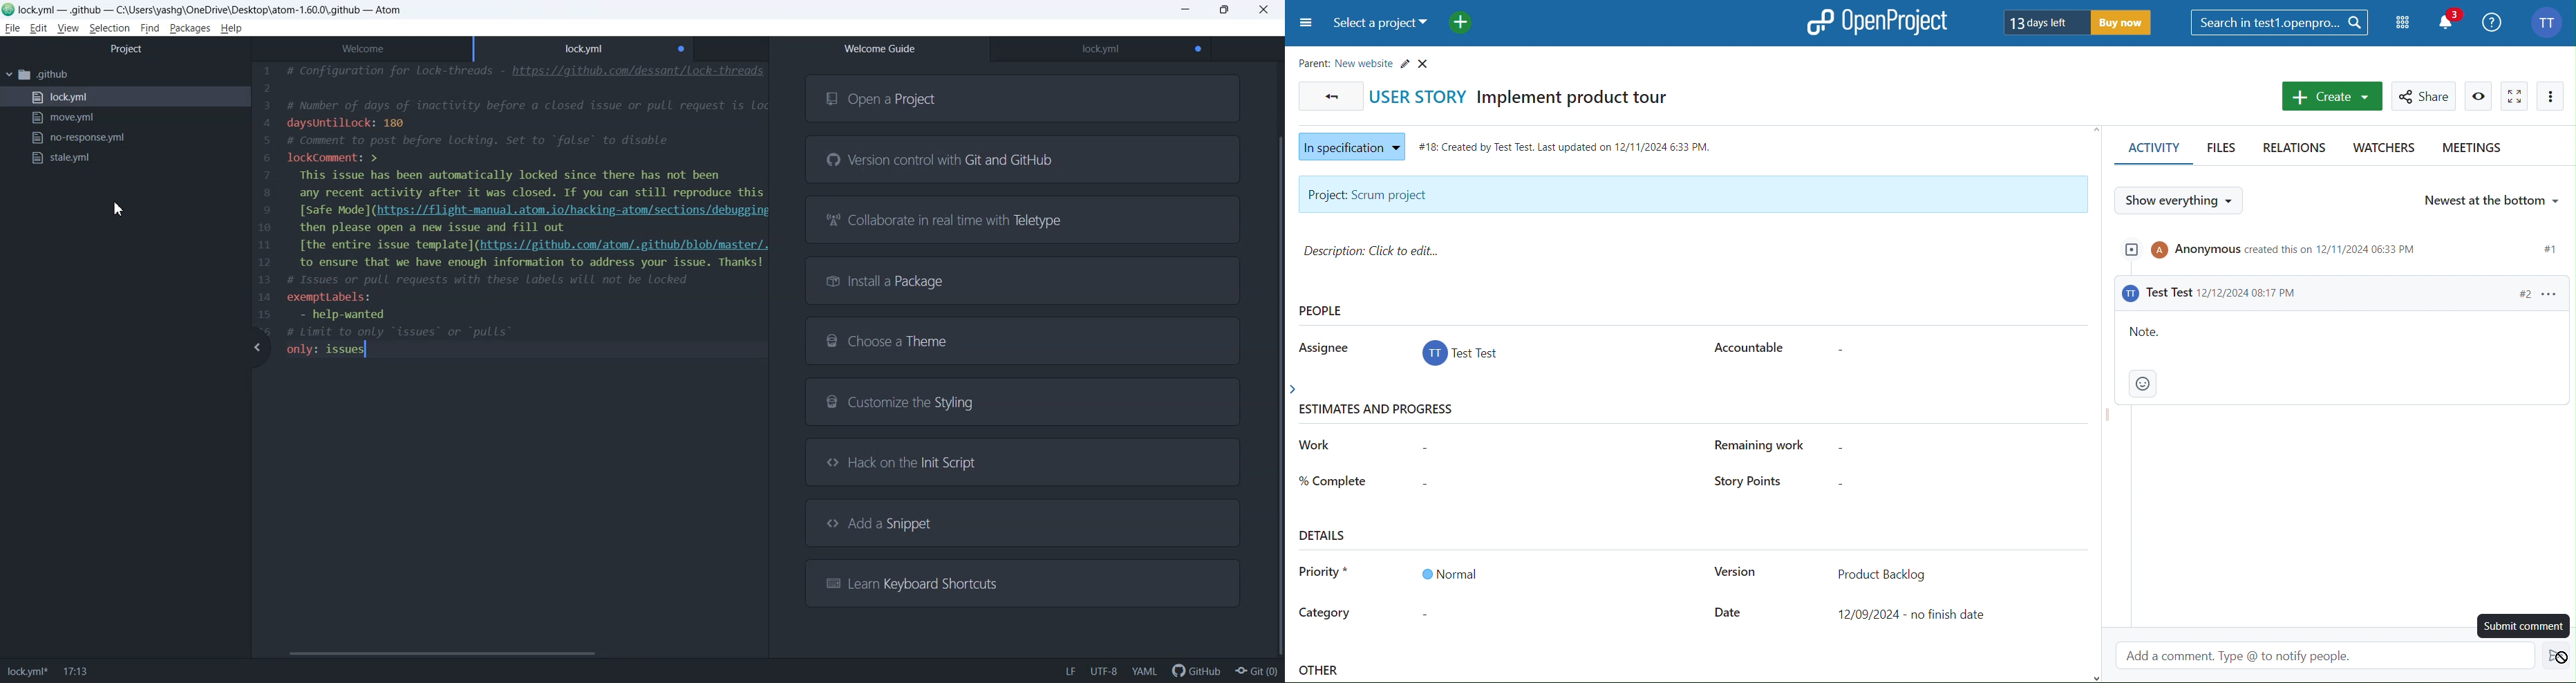 The image size is (2576, 700). I want to click on Trial period timer, so click(2078, 21).